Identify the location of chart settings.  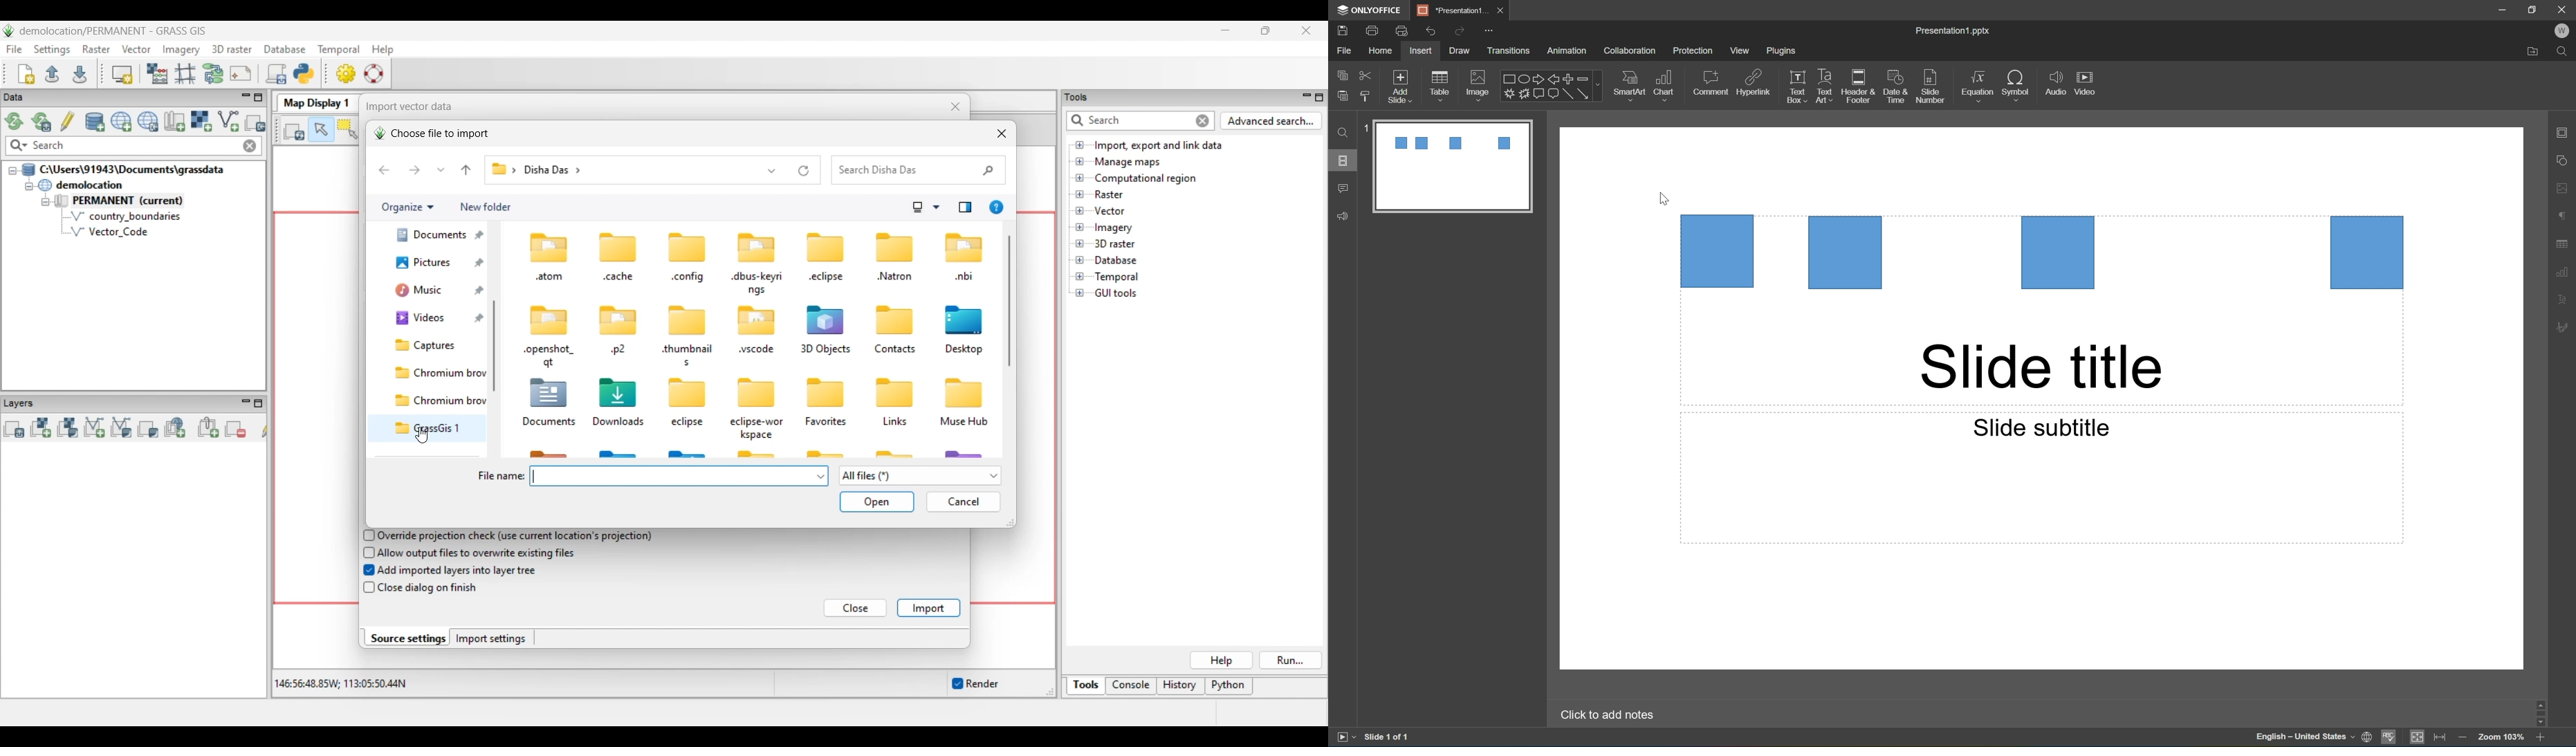
(2567, 271).